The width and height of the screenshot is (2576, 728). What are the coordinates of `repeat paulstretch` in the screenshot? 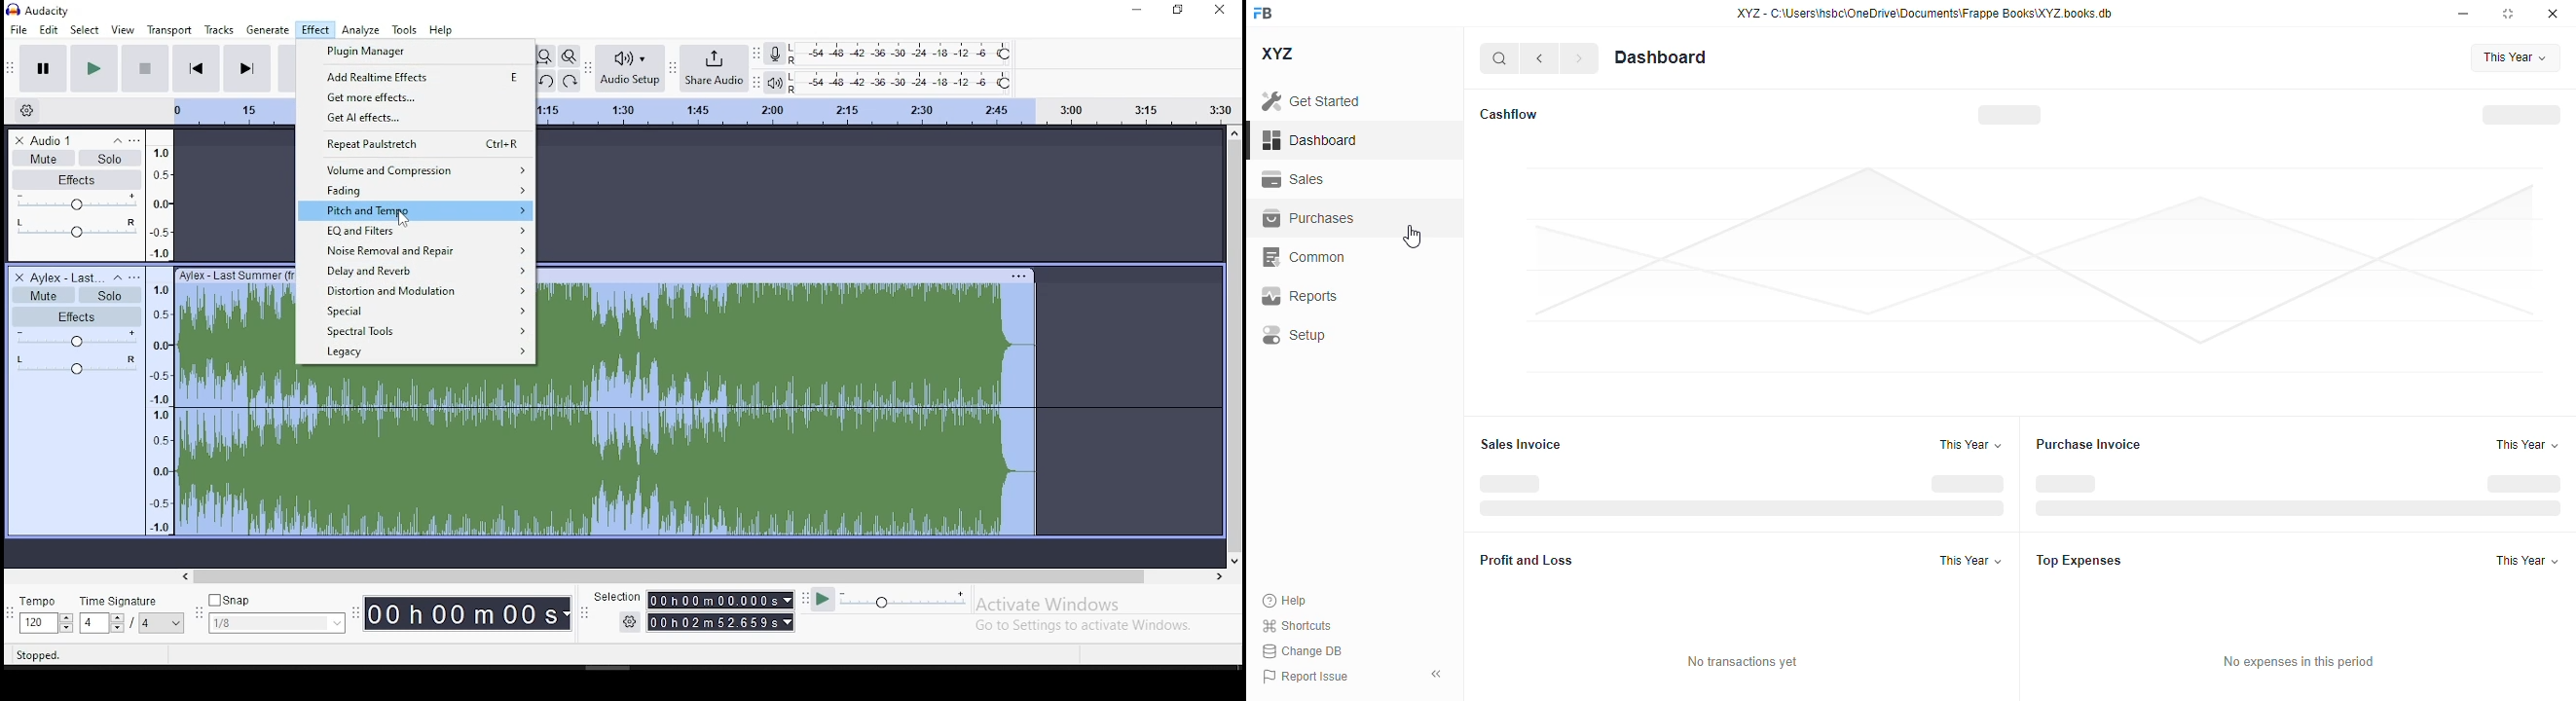 It's located at (417, 144).